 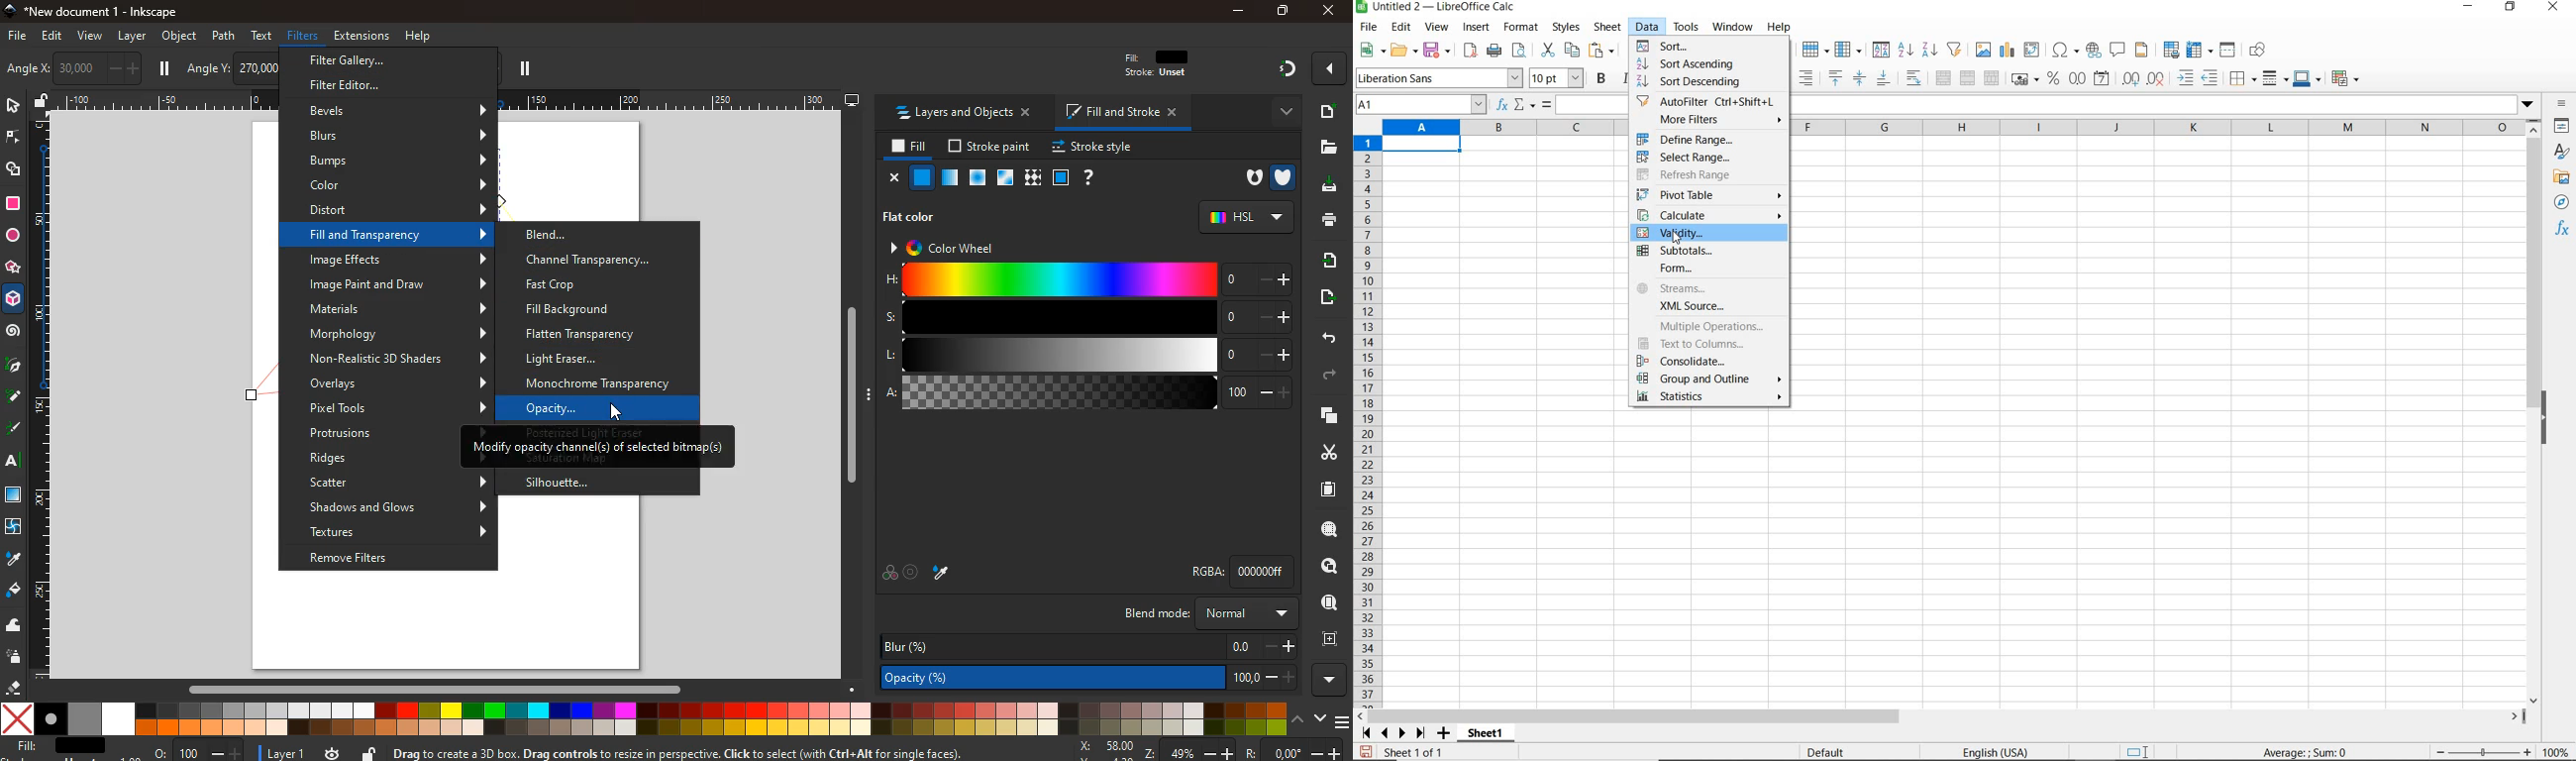 What do you see at coordinates (43, 396) in the screenshot?
I see `Scale` at bounding box center [43, 396].